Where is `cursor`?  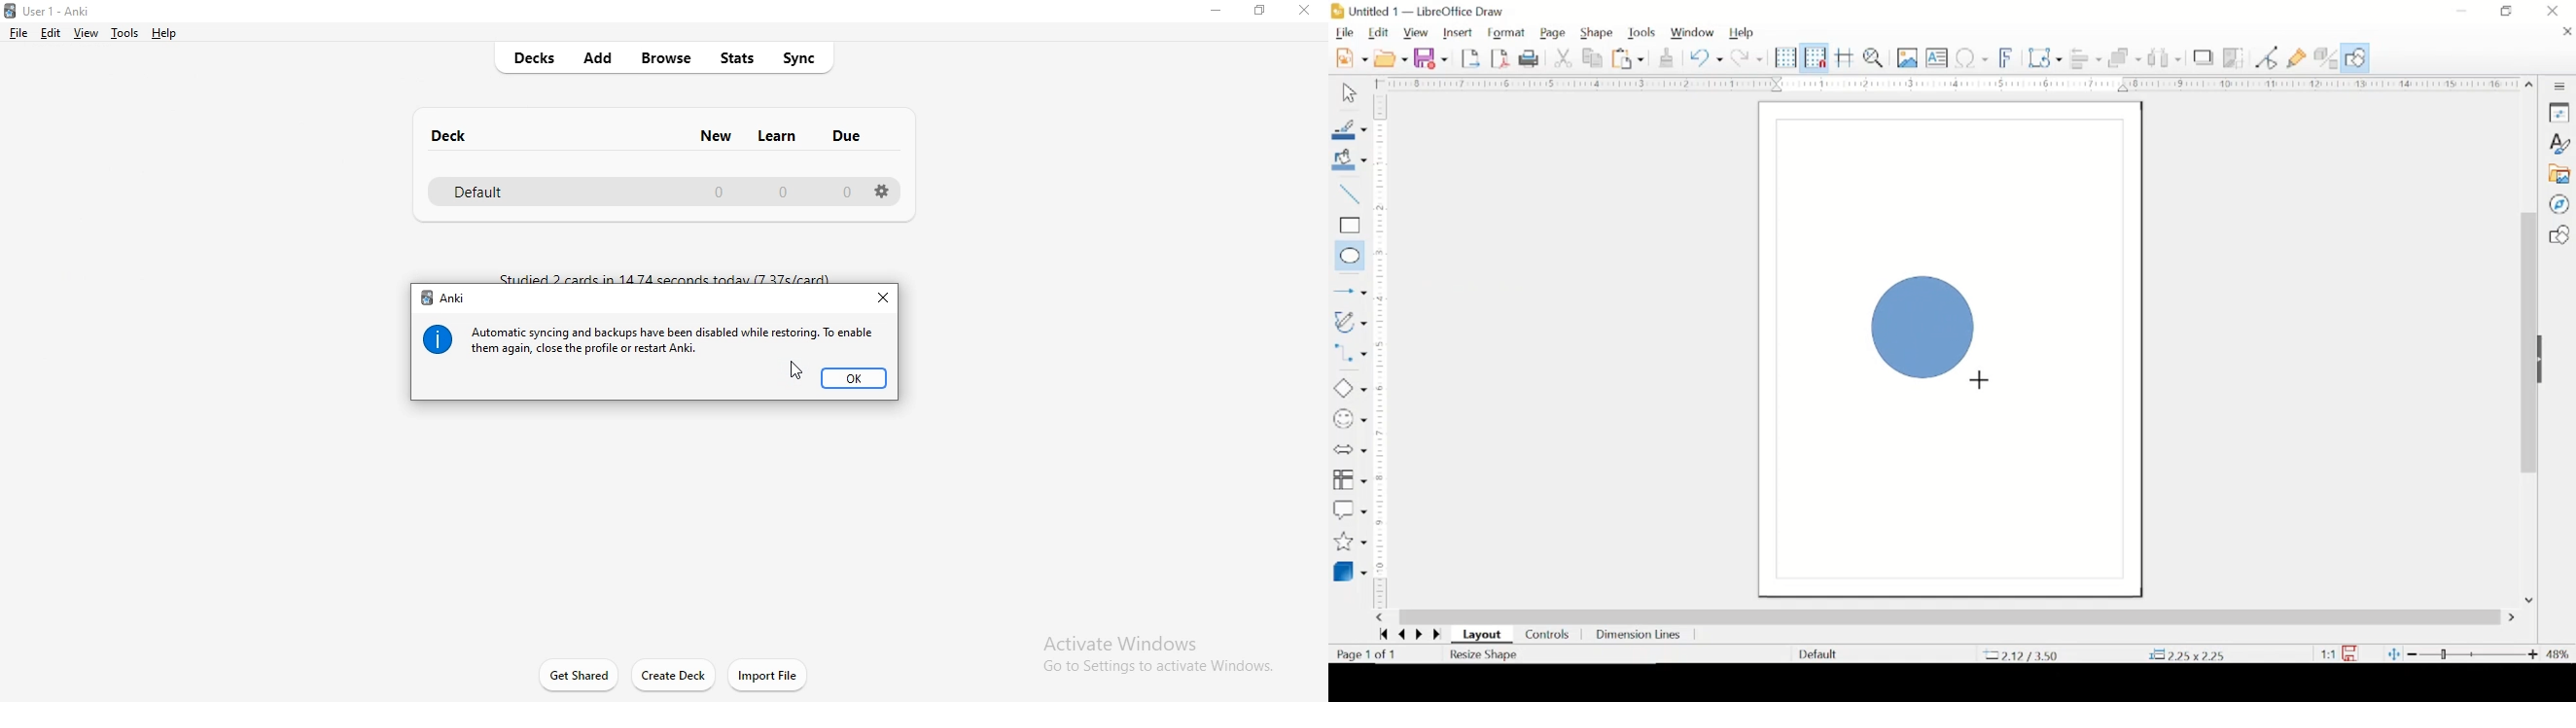
cursor is located at coordinates (796, 371).